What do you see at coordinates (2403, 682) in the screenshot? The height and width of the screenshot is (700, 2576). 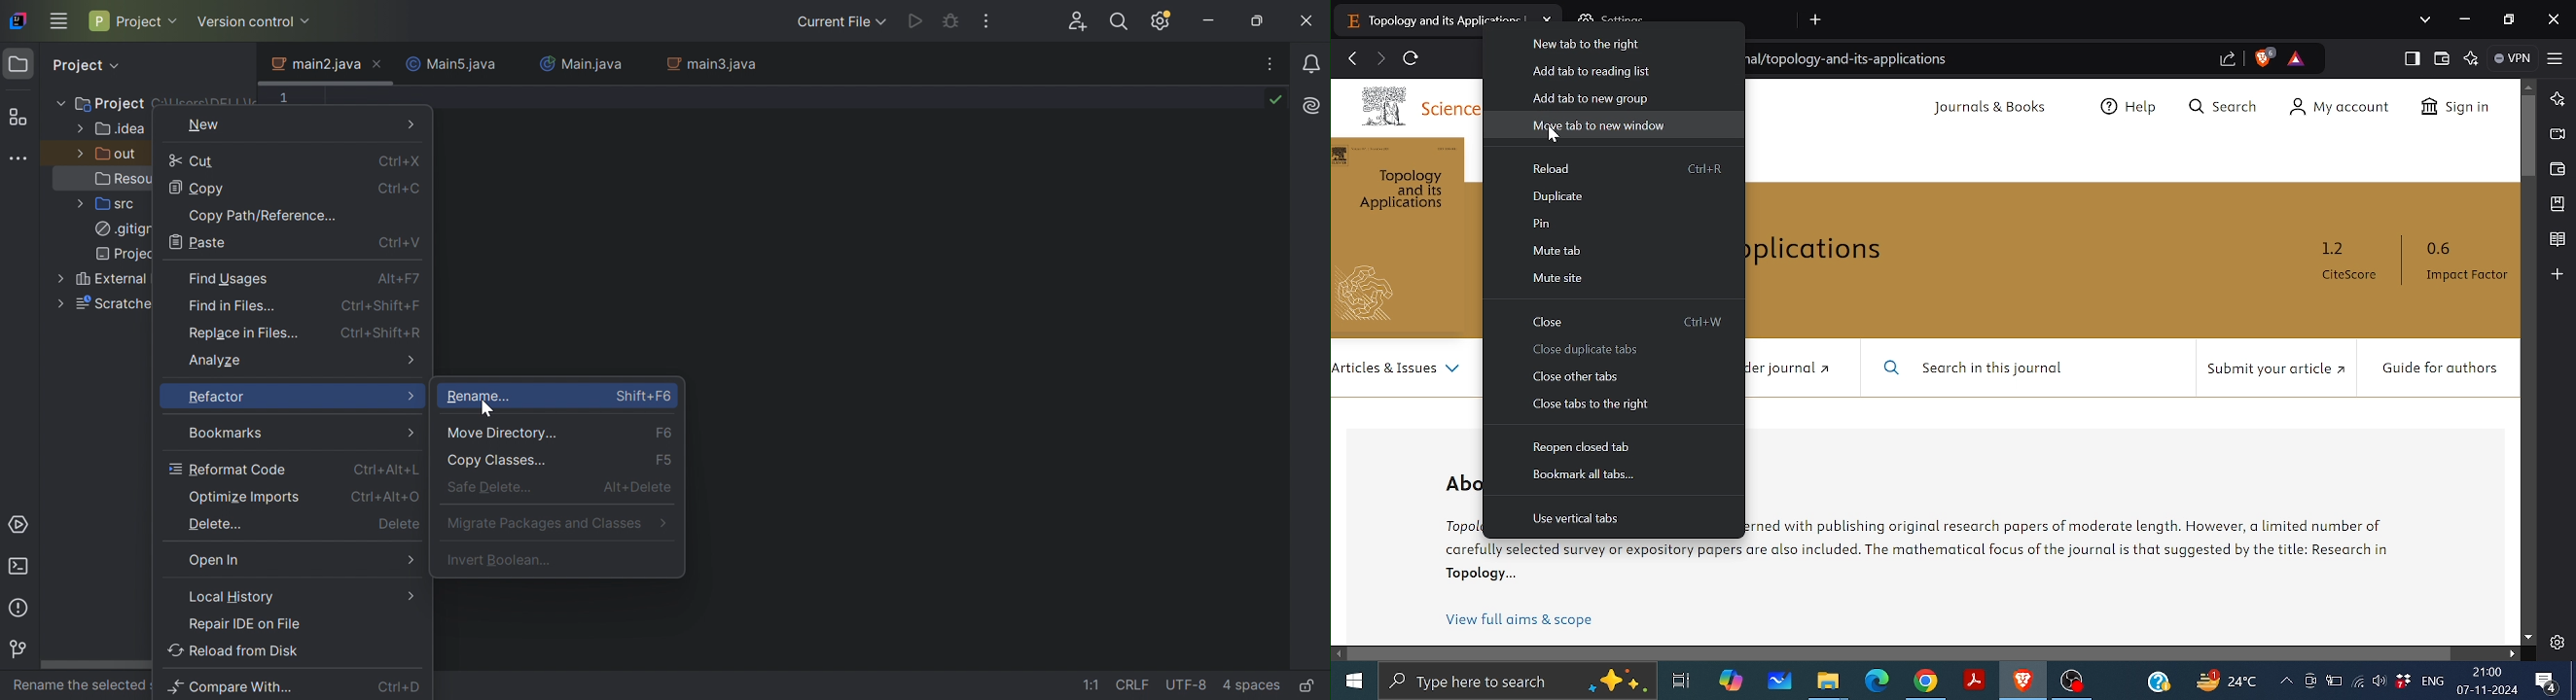 I see `Dropbox` at bounding box center [2403, 682].